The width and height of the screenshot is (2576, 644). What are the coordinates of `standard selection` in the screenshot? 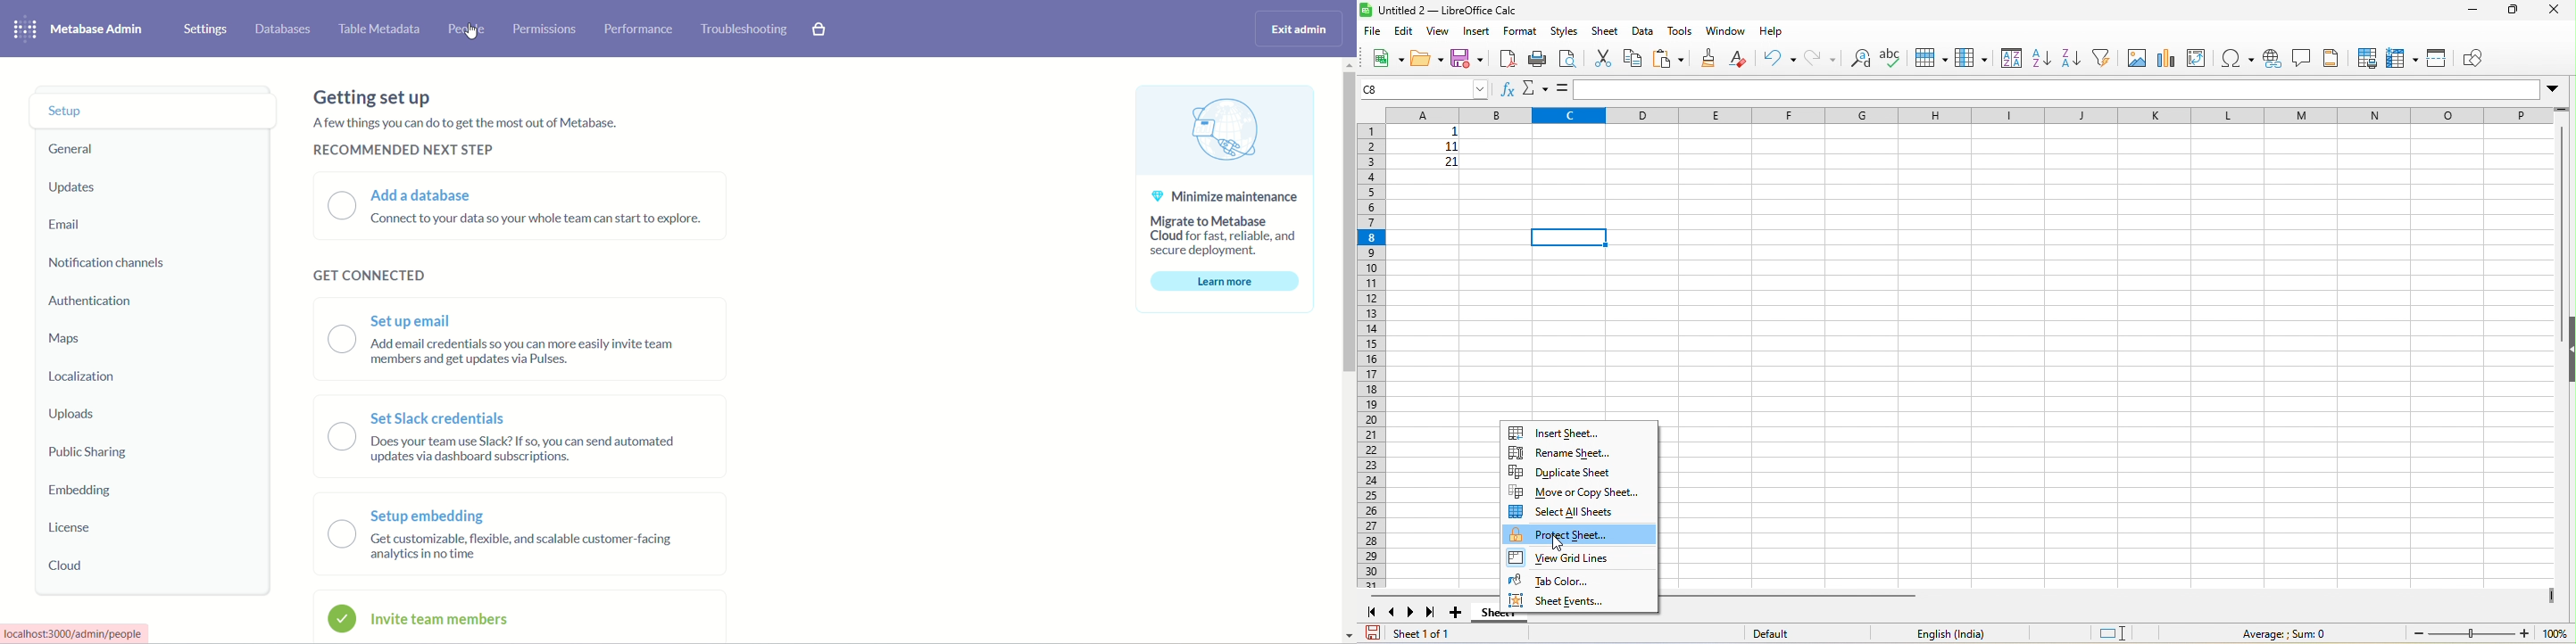 It's located at (2113, 634).